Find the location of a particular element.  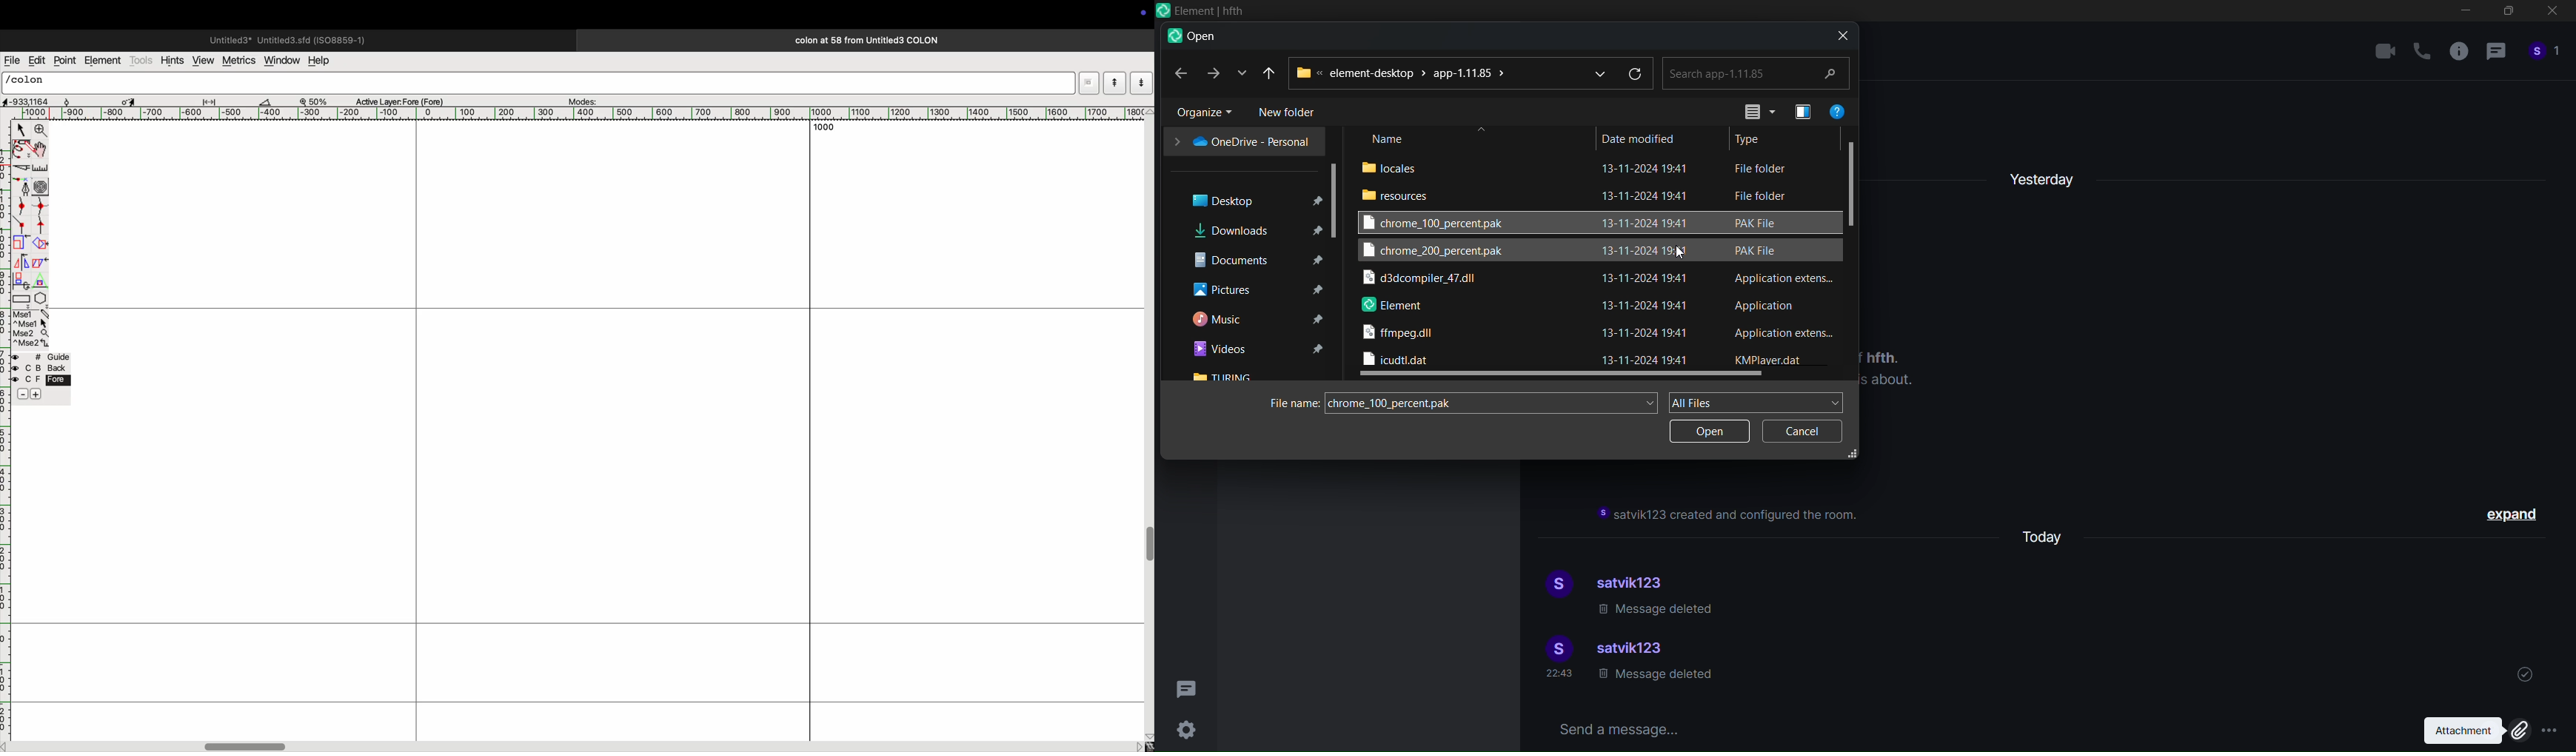

circles is located at coordinates (43, 185).